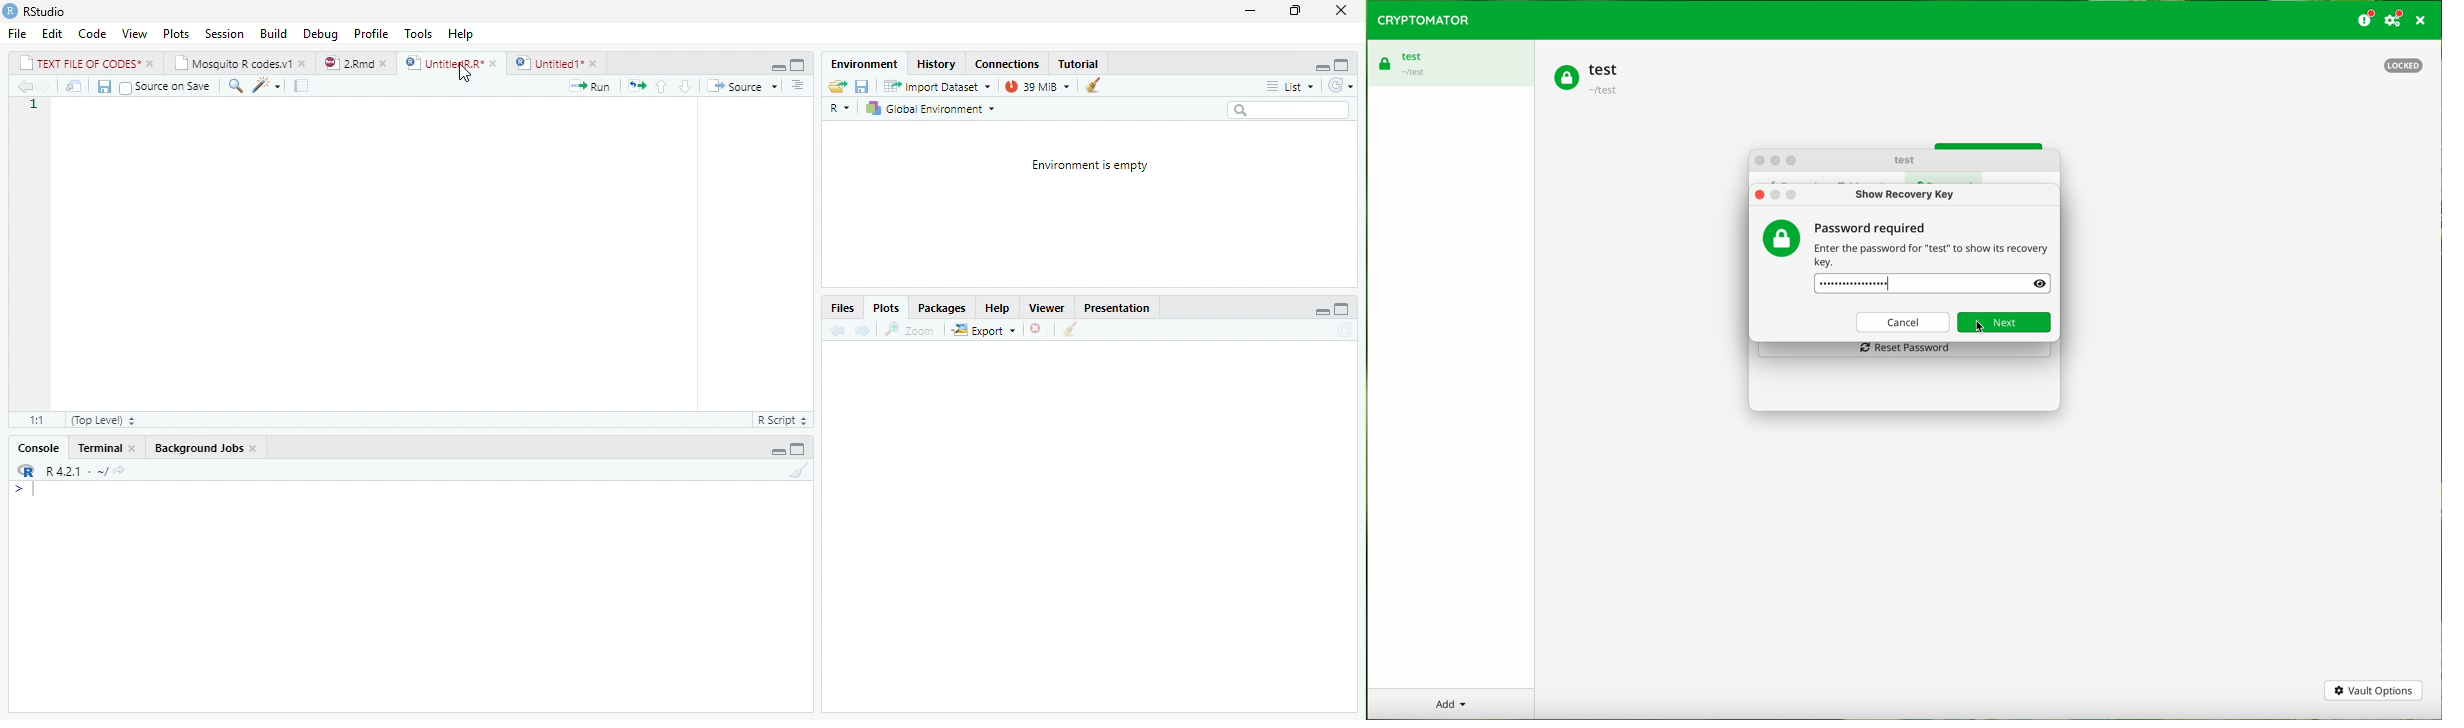 The image size is (2464, 728). What do you see at coordinates (164, 87) in the screenshot?
I see `Source on Save` at bounding box center [164, 87].